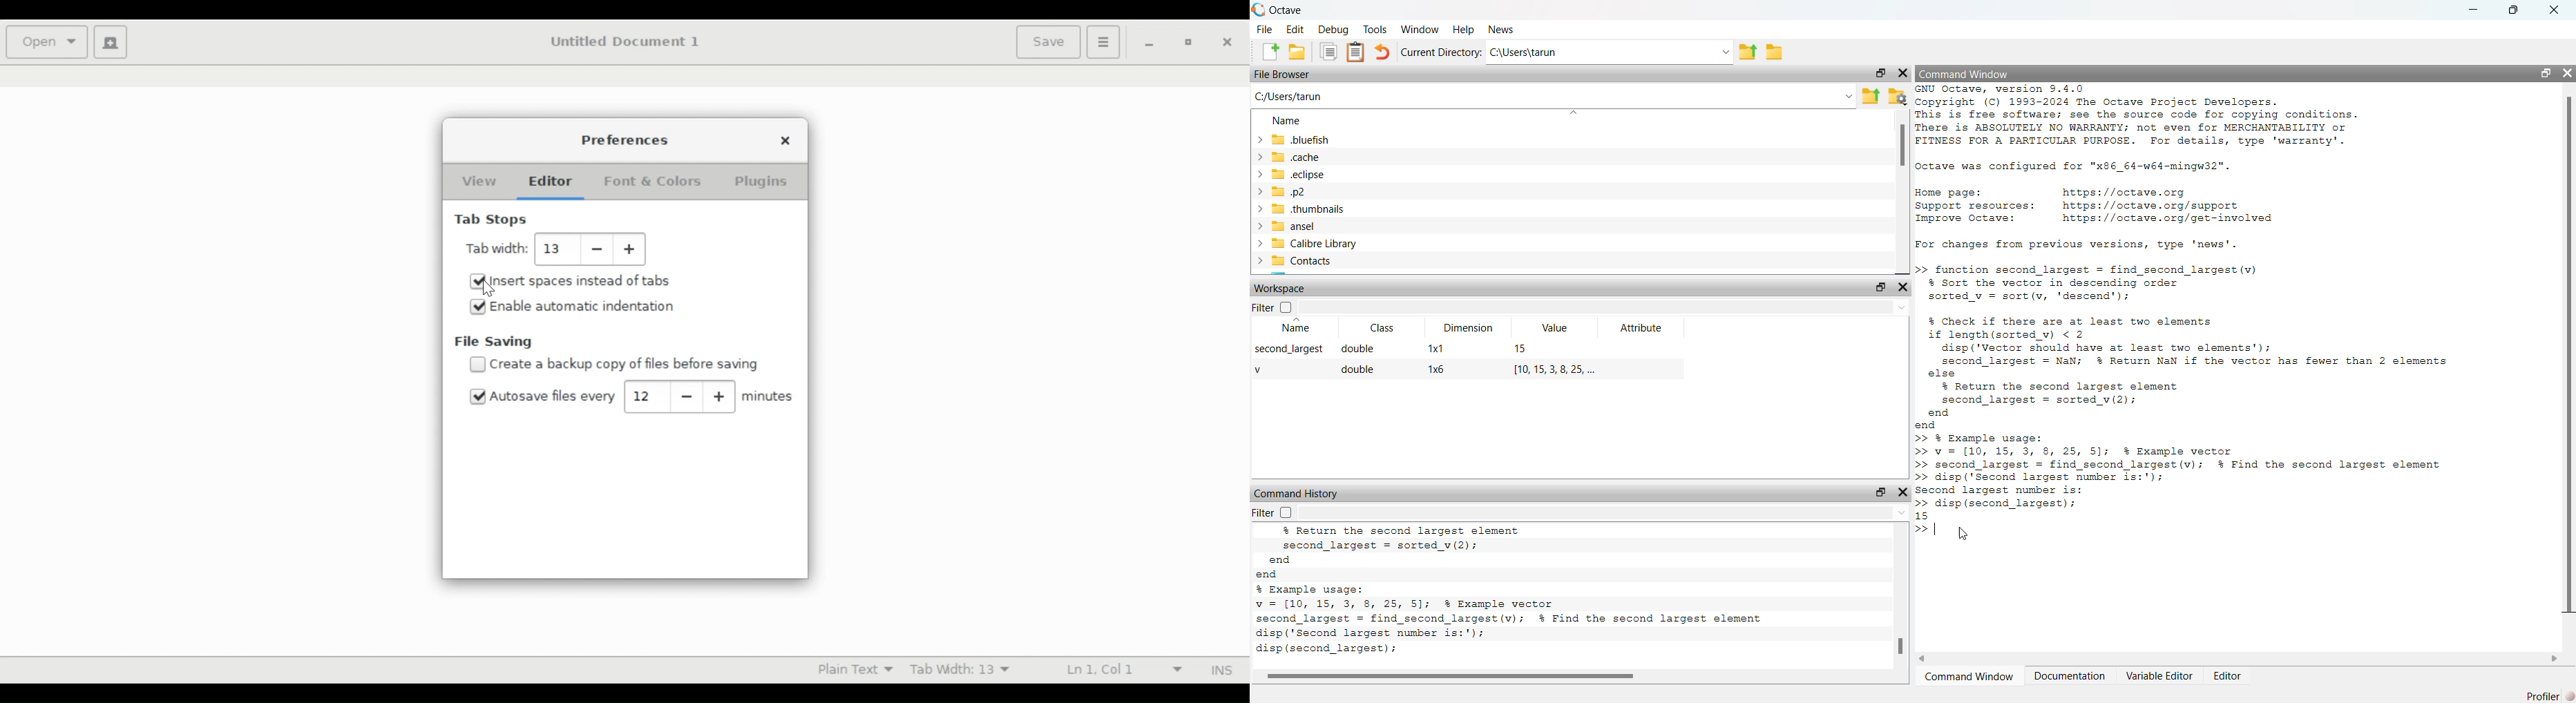 The width and height of the screenshot is (2576, 728). What do you see at coordinates (1150, 42) in the screenshot?
I see `minimize` at bounding box center [1150, 42].